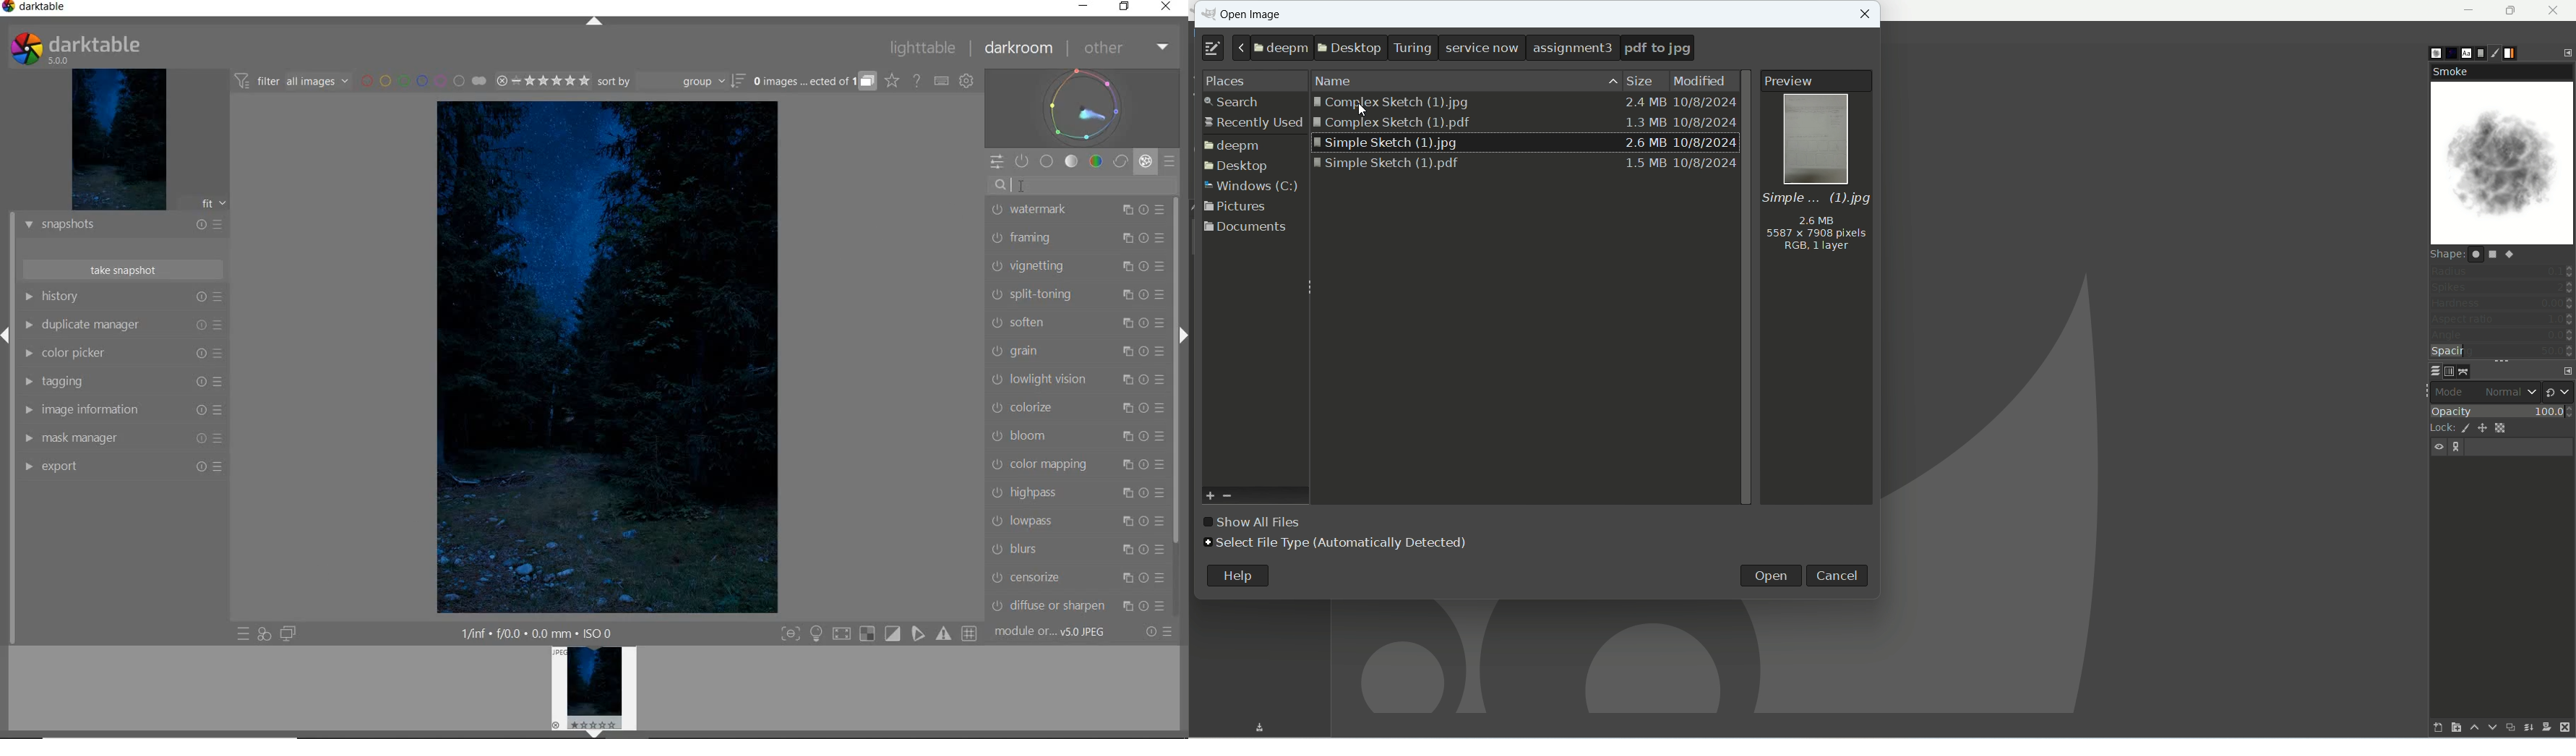 This screenshot has height=756, width=2576. What do you see at coordinates (1526, 125) in the screenshot?
I see `| Complex Sketch` at bounding box center [1526, 125].